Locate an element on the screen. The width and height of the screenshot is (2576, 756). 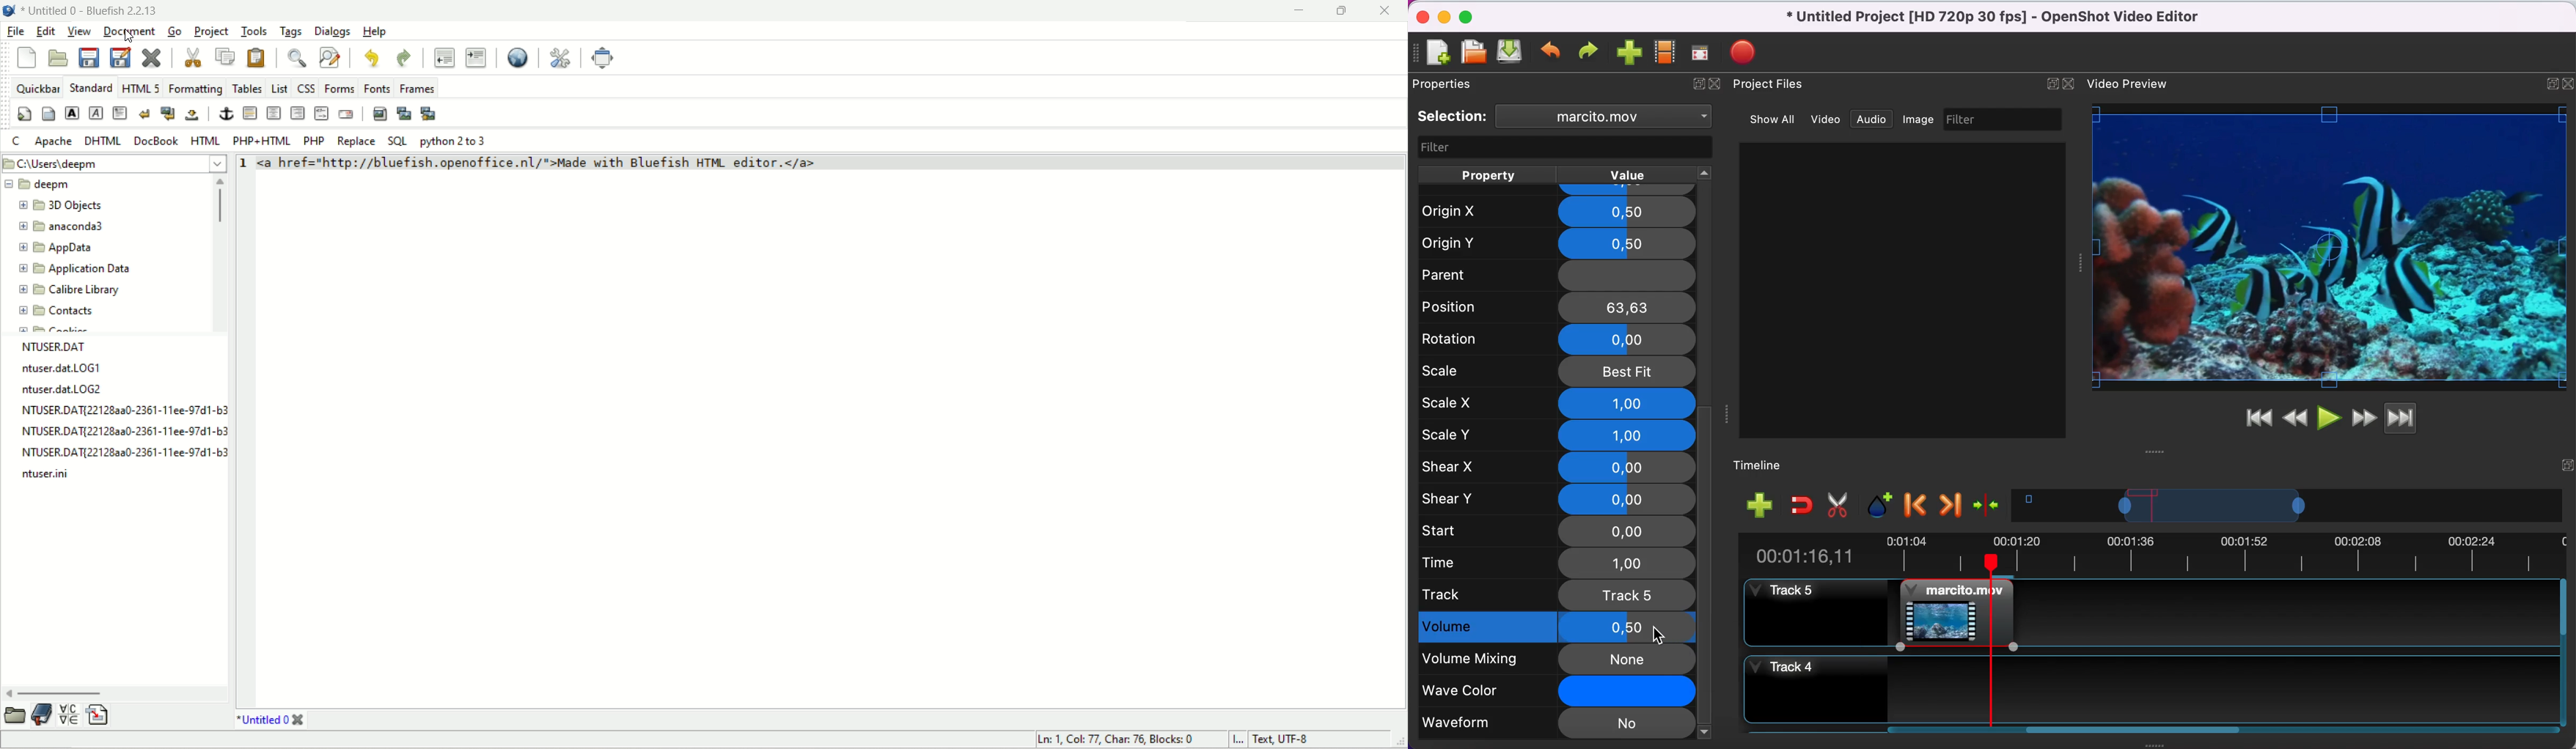
DHTML is located at coordinates (103, 142).